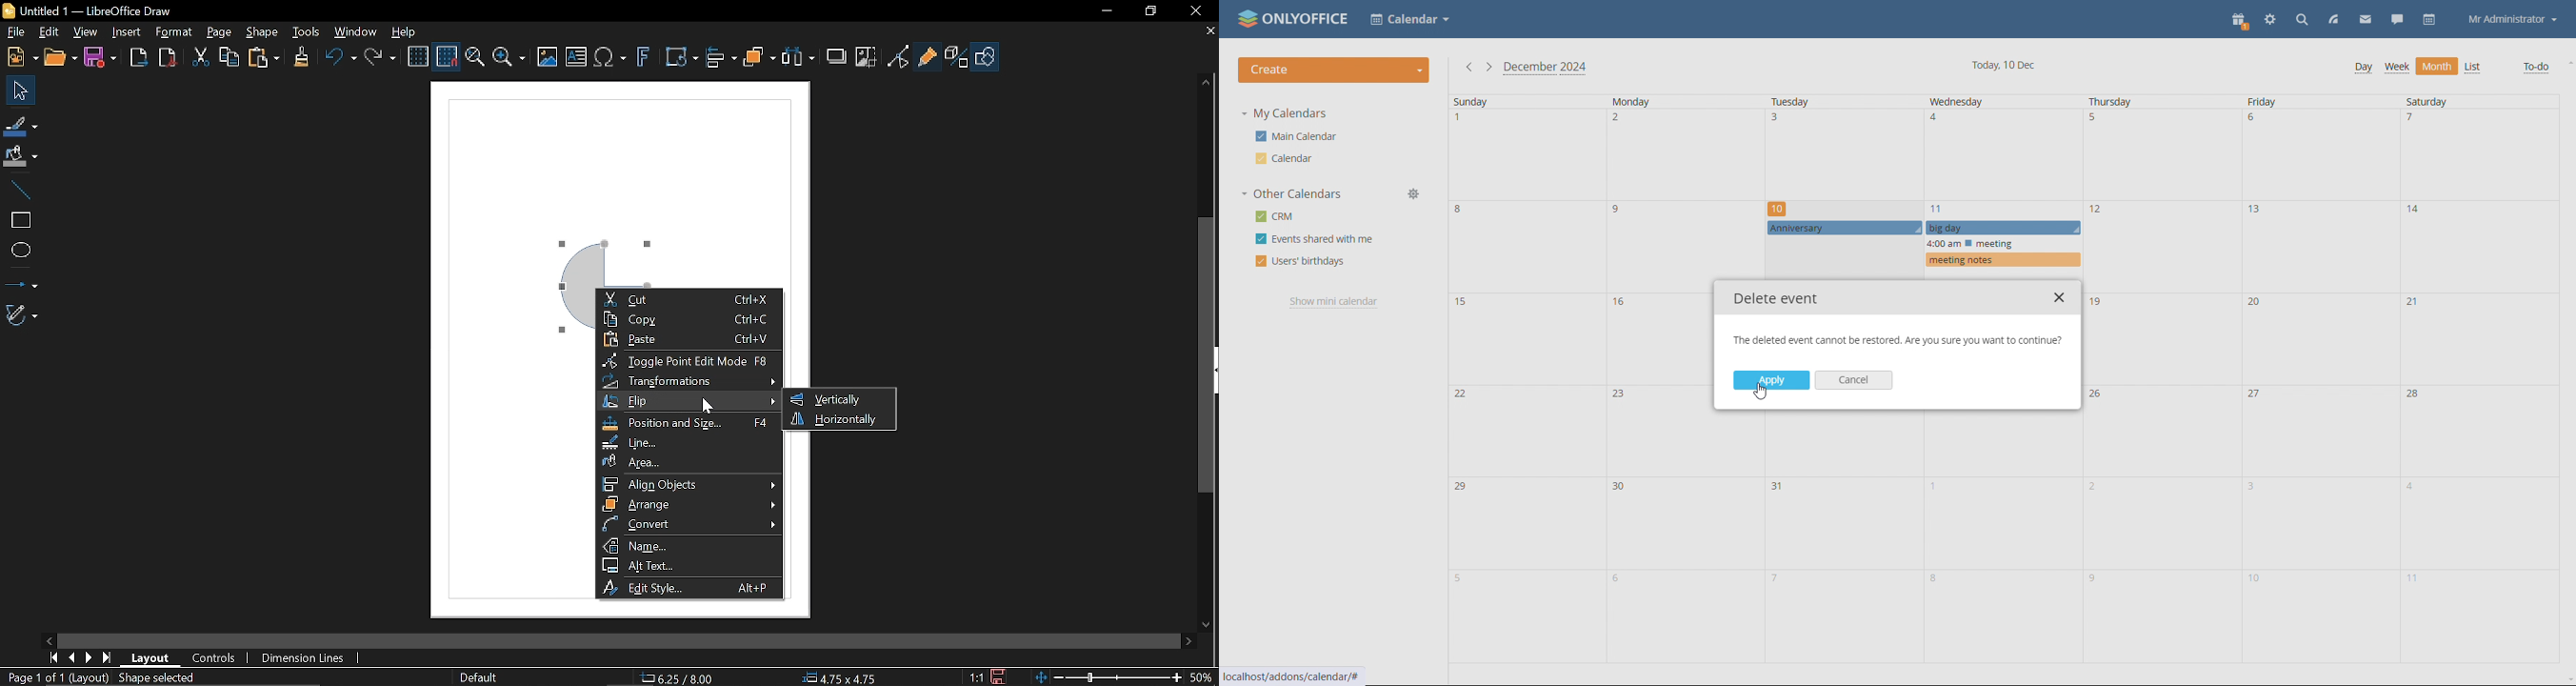 This screenshot has height=700, width=2576. Describe the element at coordinates (1190, 640) in the screenshot. I see `Move right` at that location.